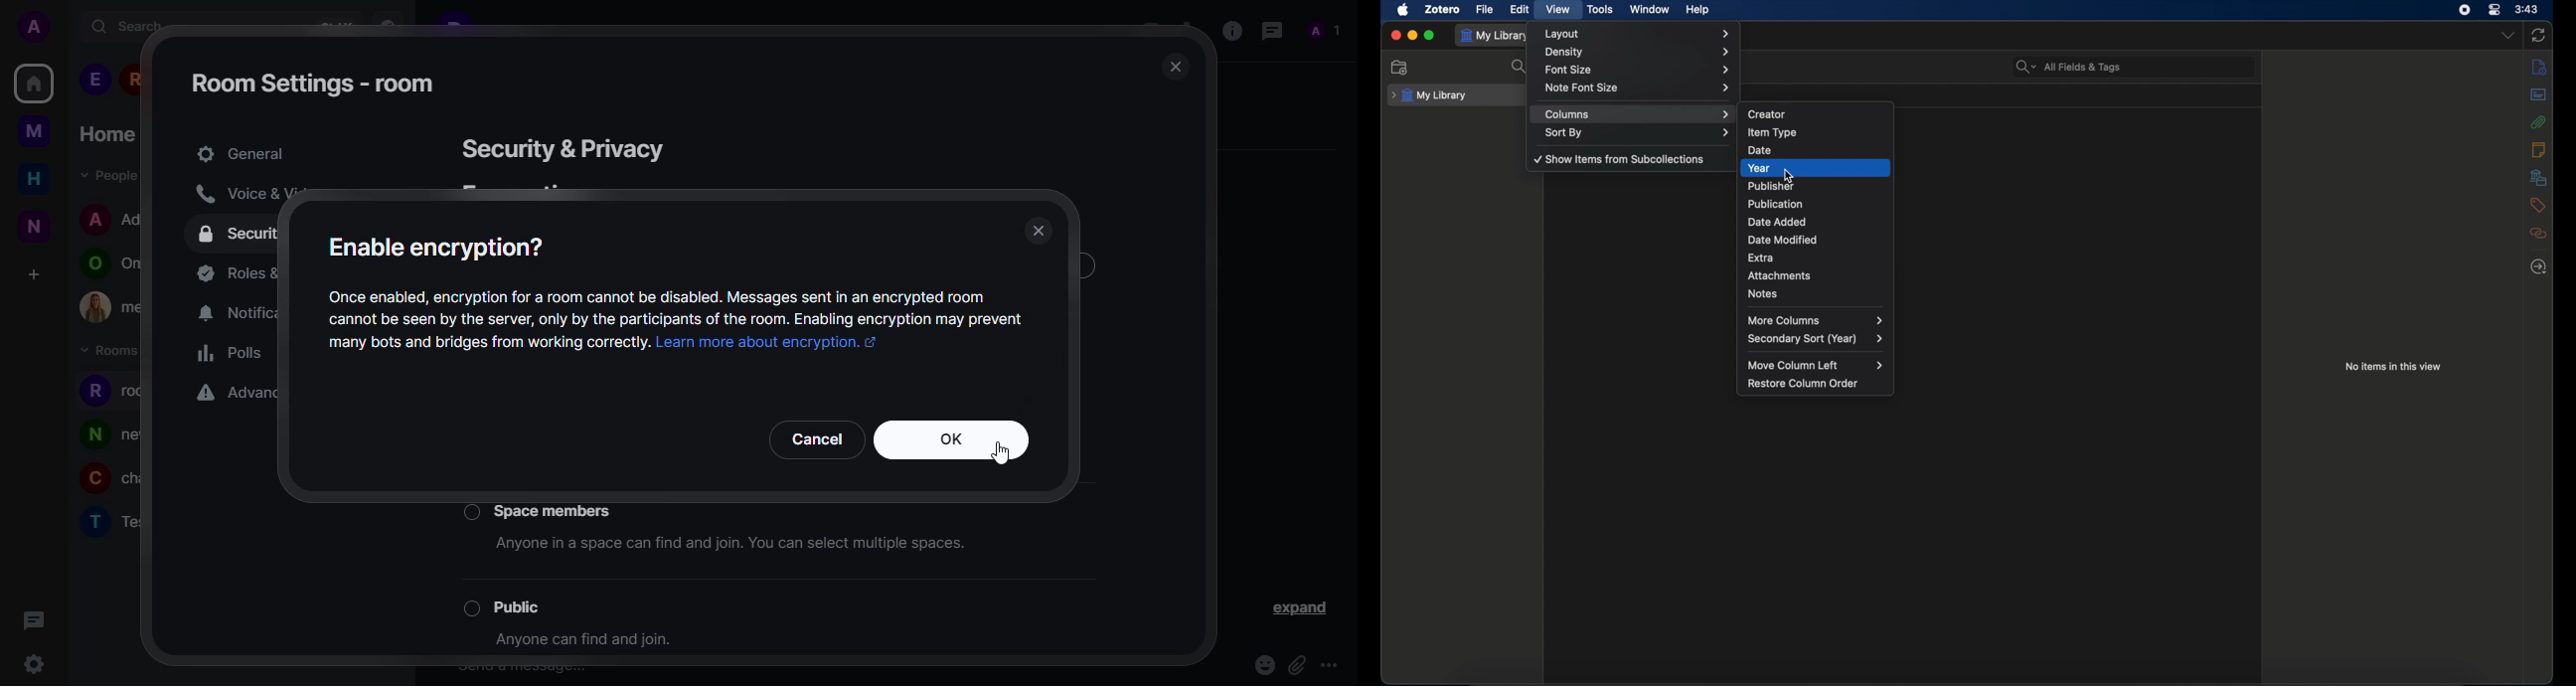 The height and width of the screenshot is (700, 2576). What do you see at coordinates (1172, 69) in the screenshot?
I see `close` at bounding box center [1172, 69].